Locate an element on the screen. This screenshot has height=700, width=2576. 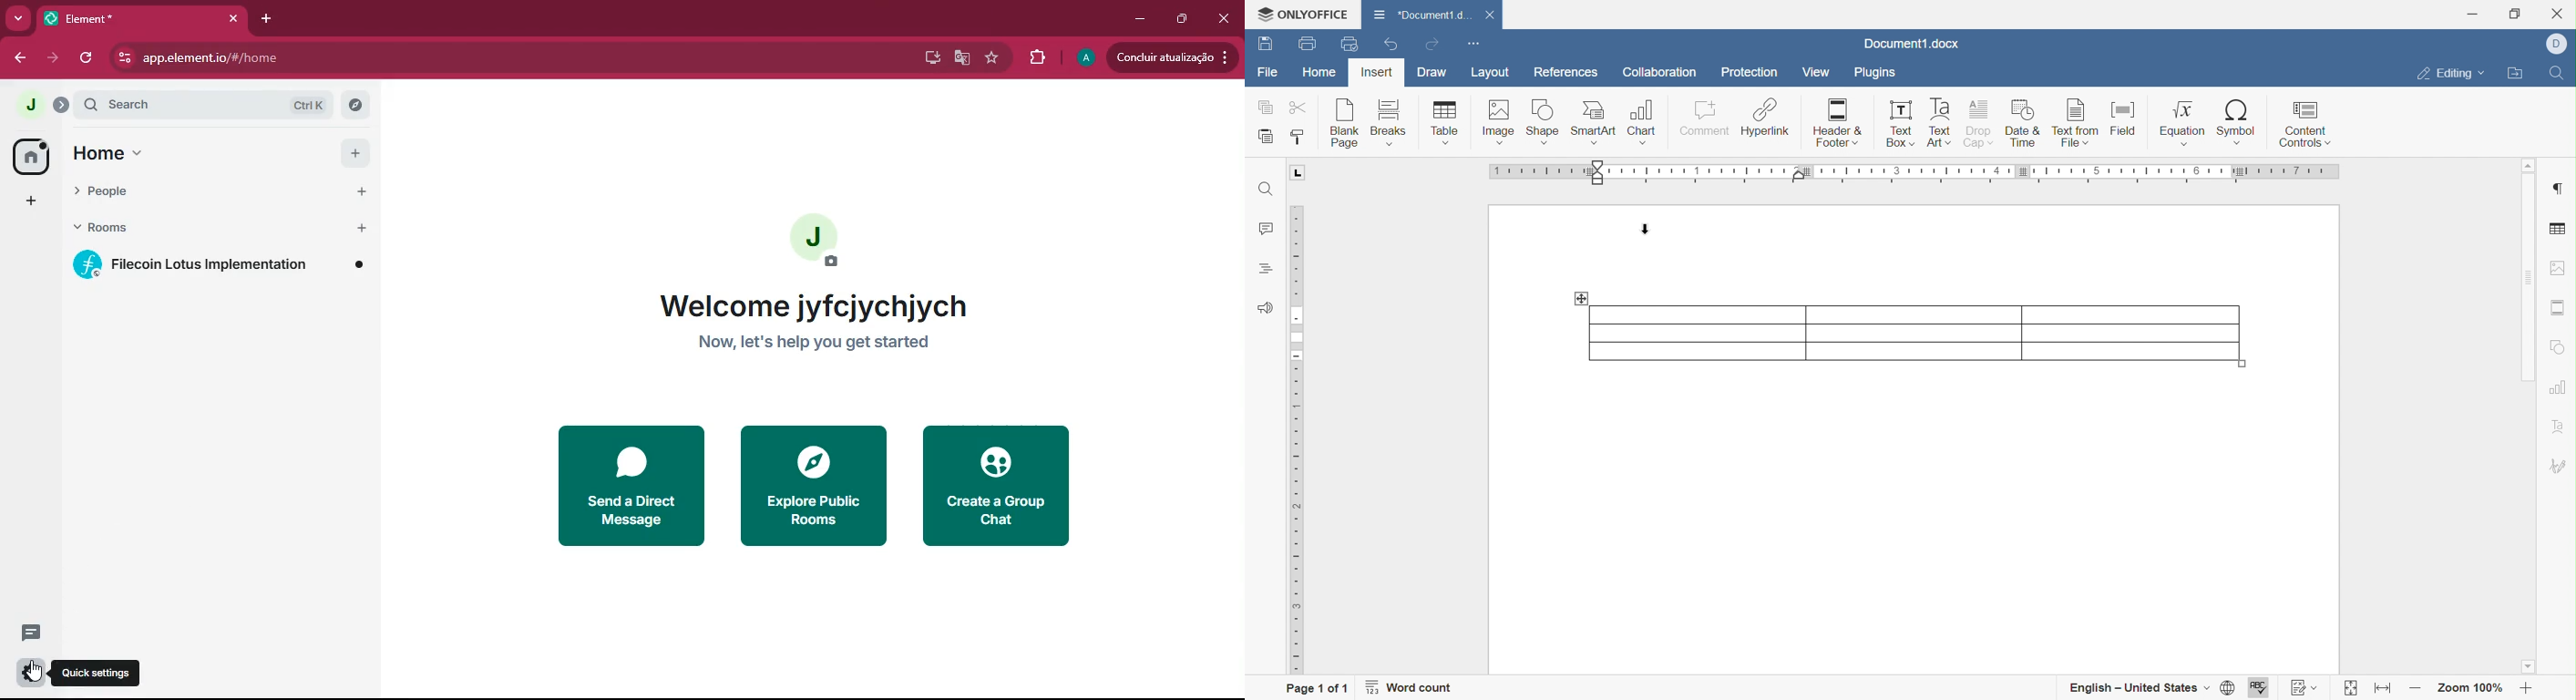
Spell checking is located at coordinates (2260, 686).